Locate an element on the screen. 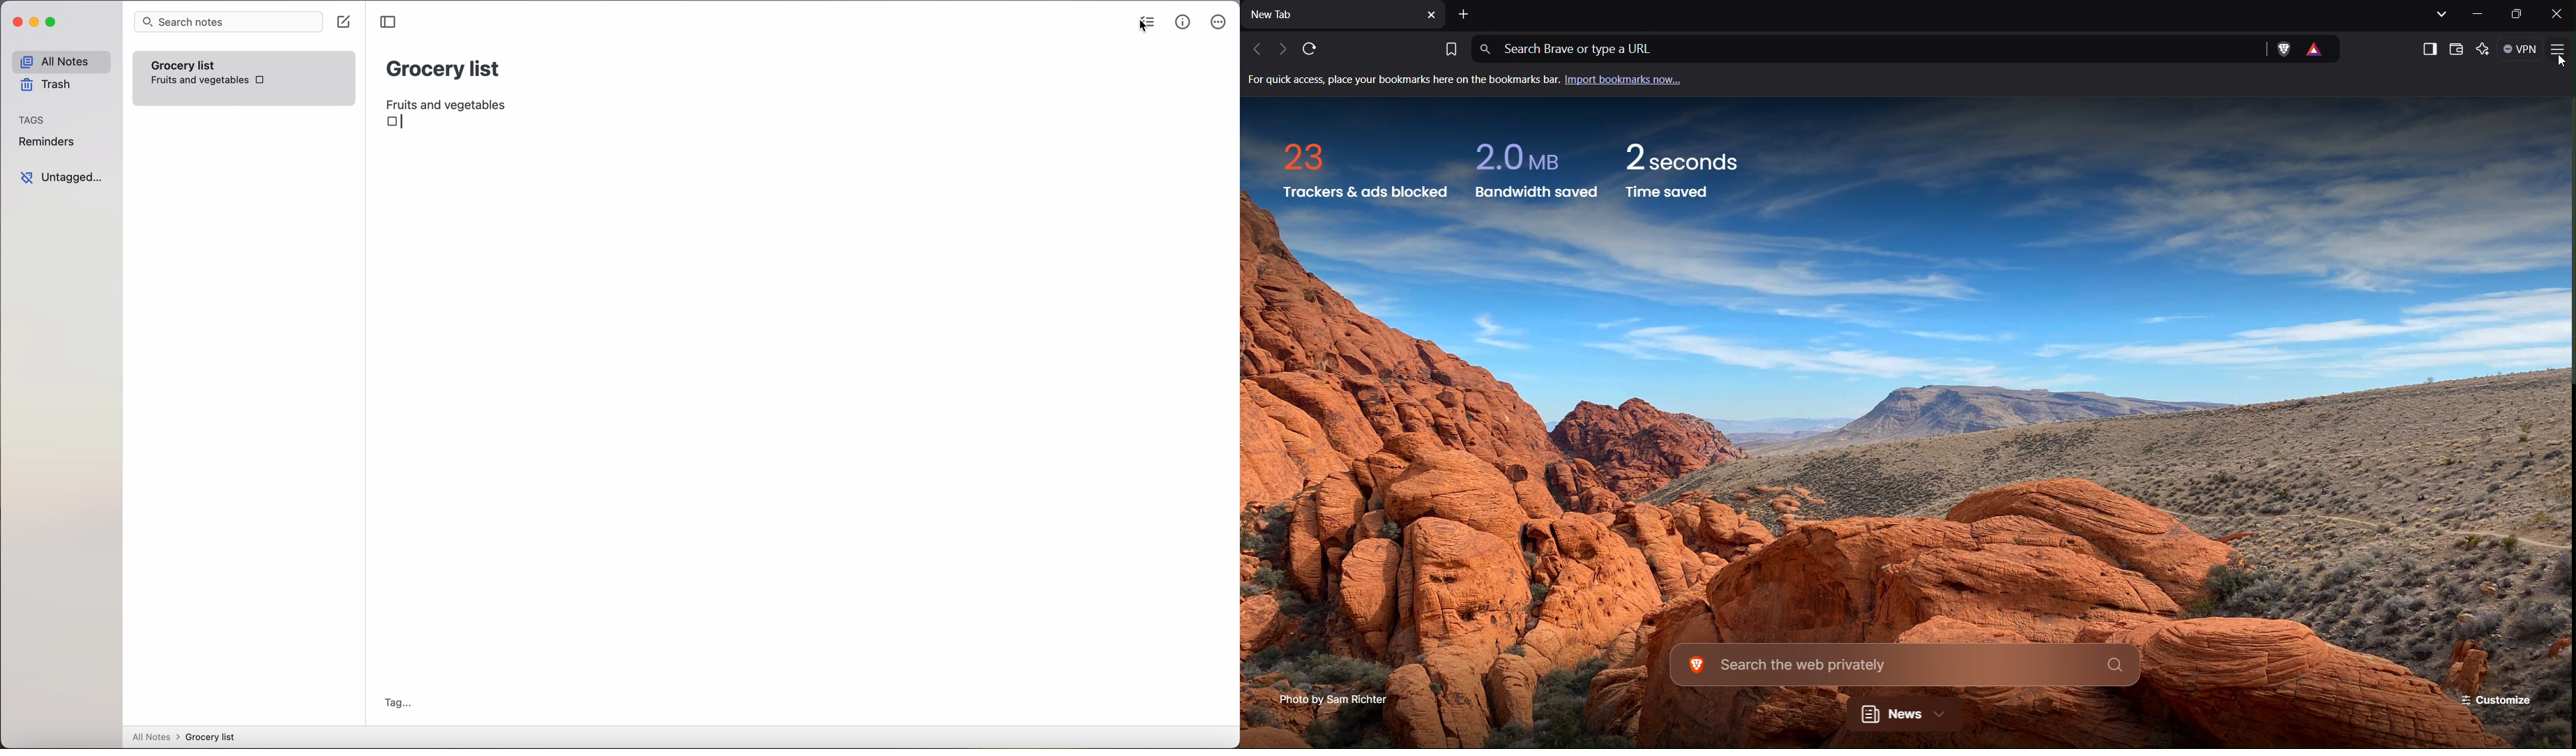  all notes > grocery list is located at coordinates (187, 738).